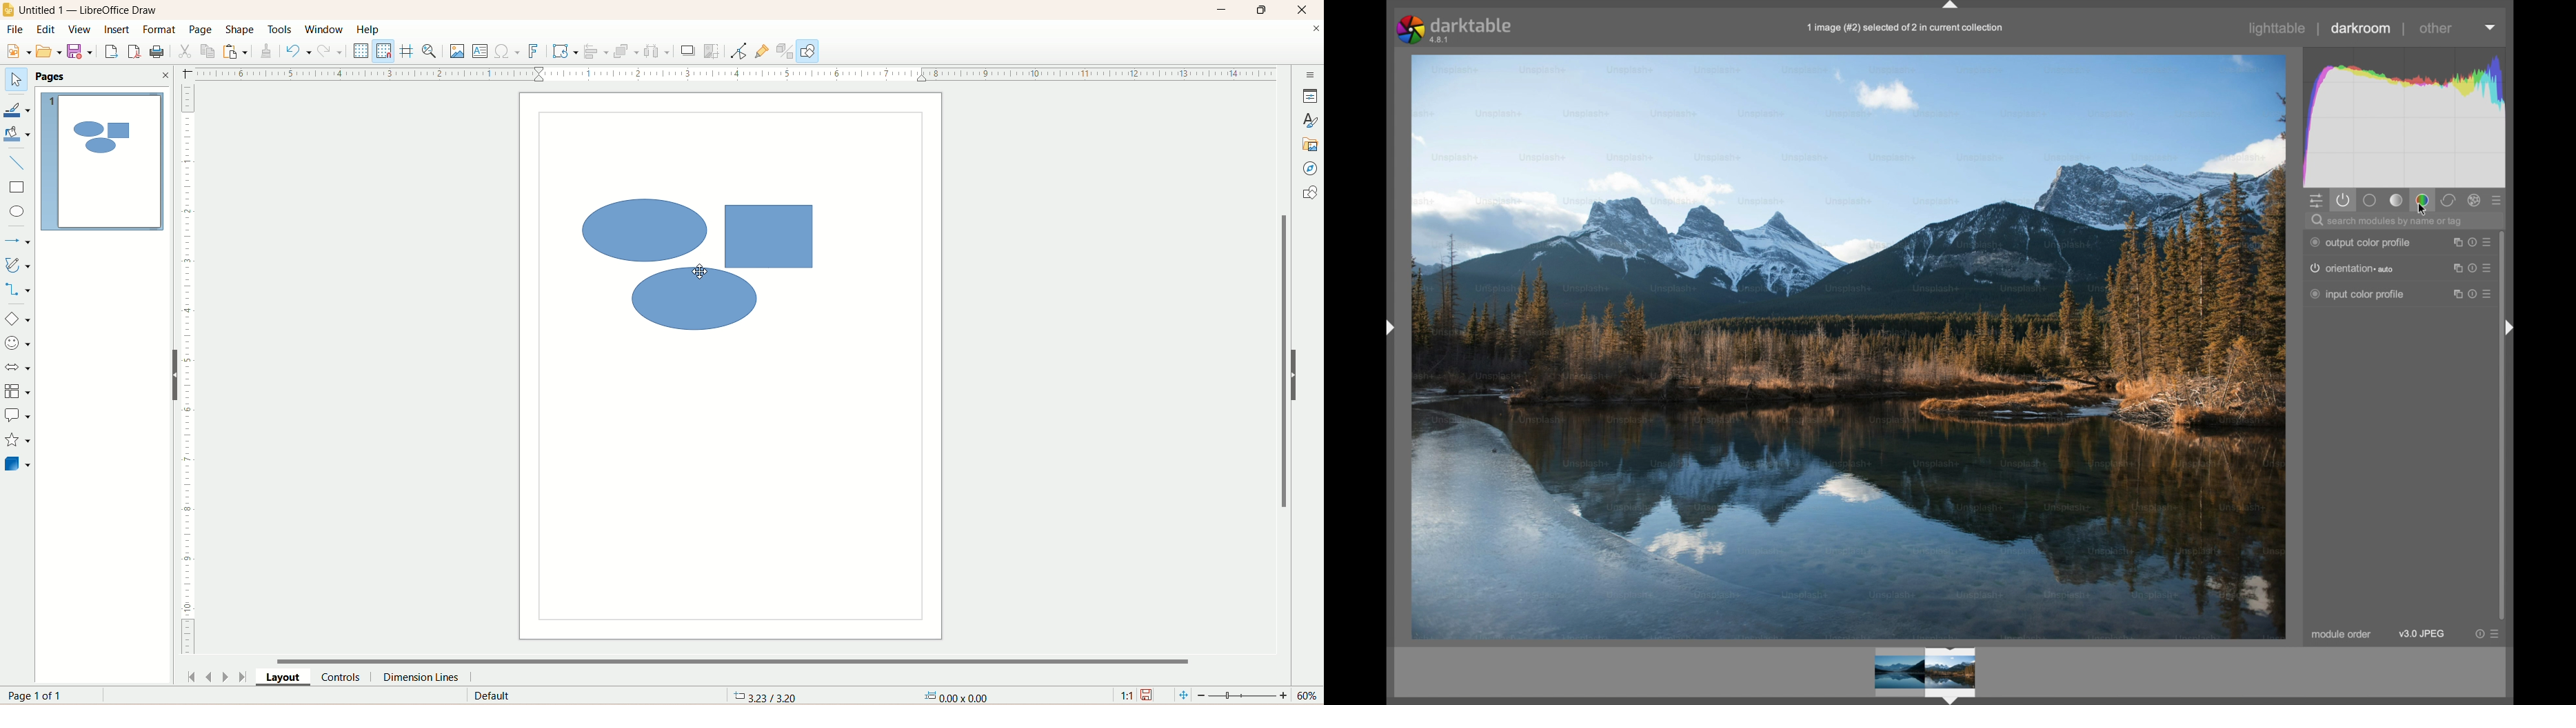 The height and width of the screenshot is (728, 2576). What do you see at coordinates (17, 346) in the screenshot?
I see `symbol shapes` at bounding box center [17, 346].